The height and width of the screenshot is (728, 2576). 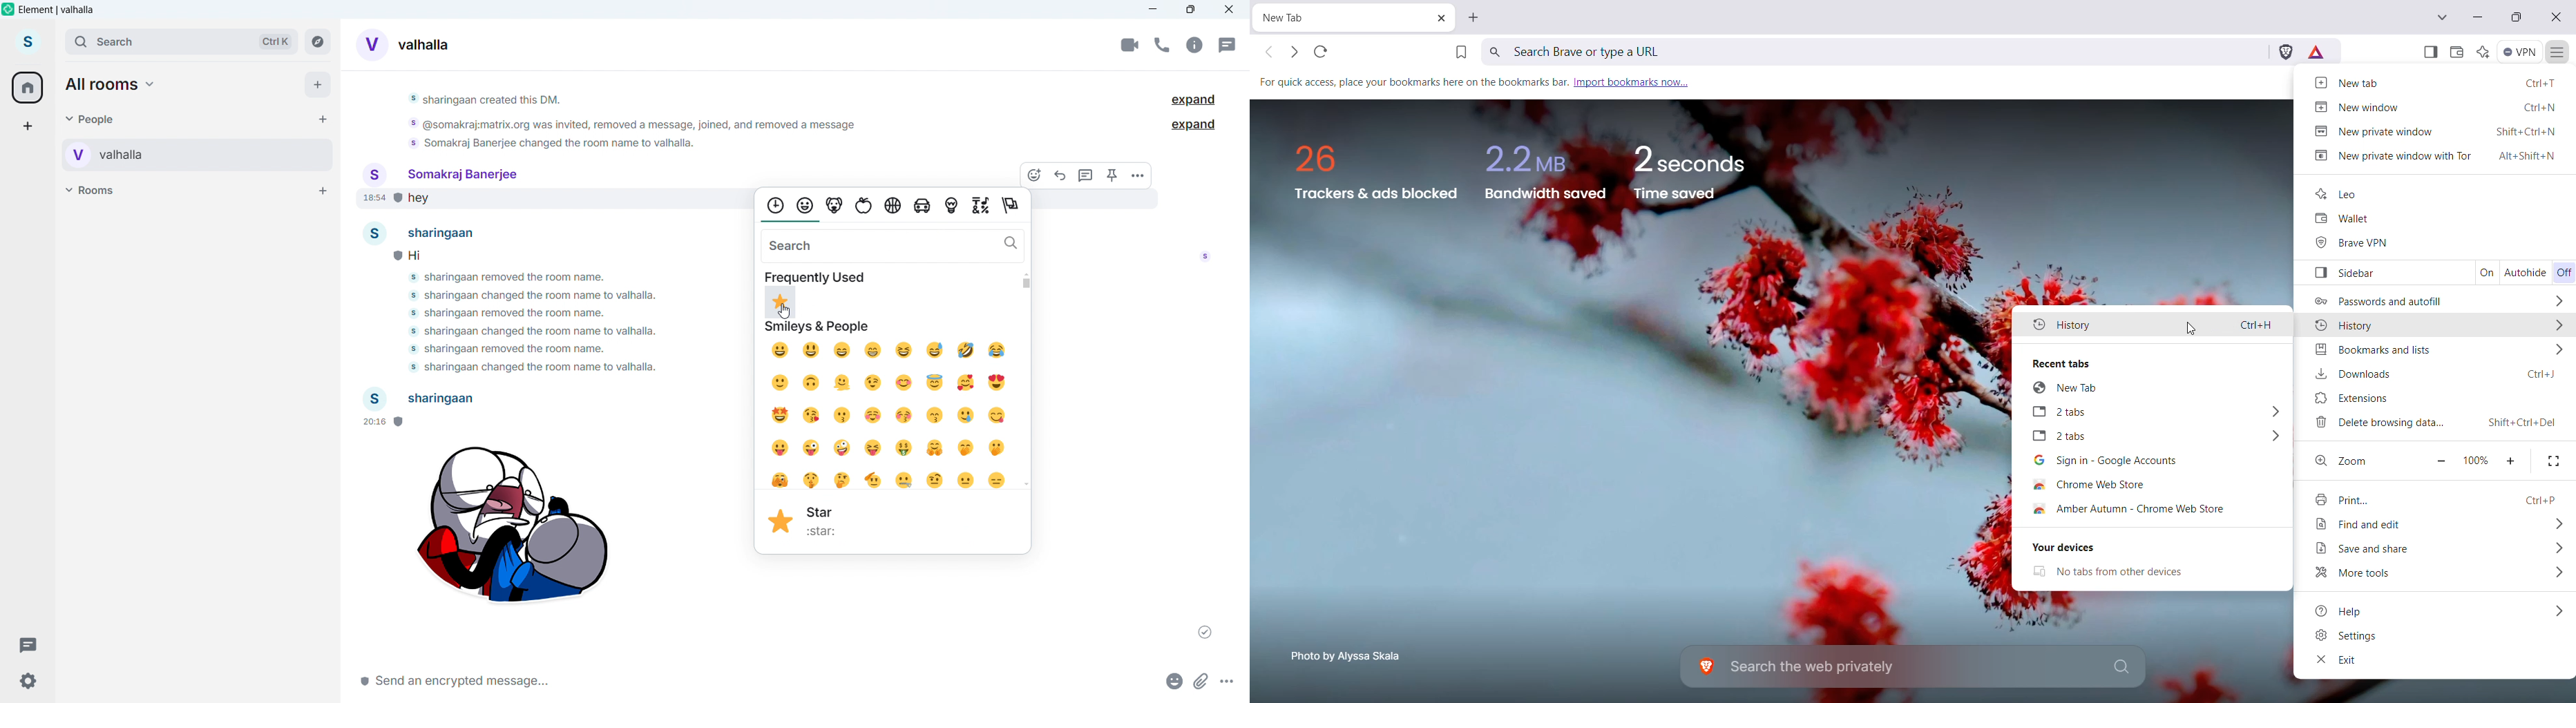 I want to click on shushing face, so click(x=813, y=480).